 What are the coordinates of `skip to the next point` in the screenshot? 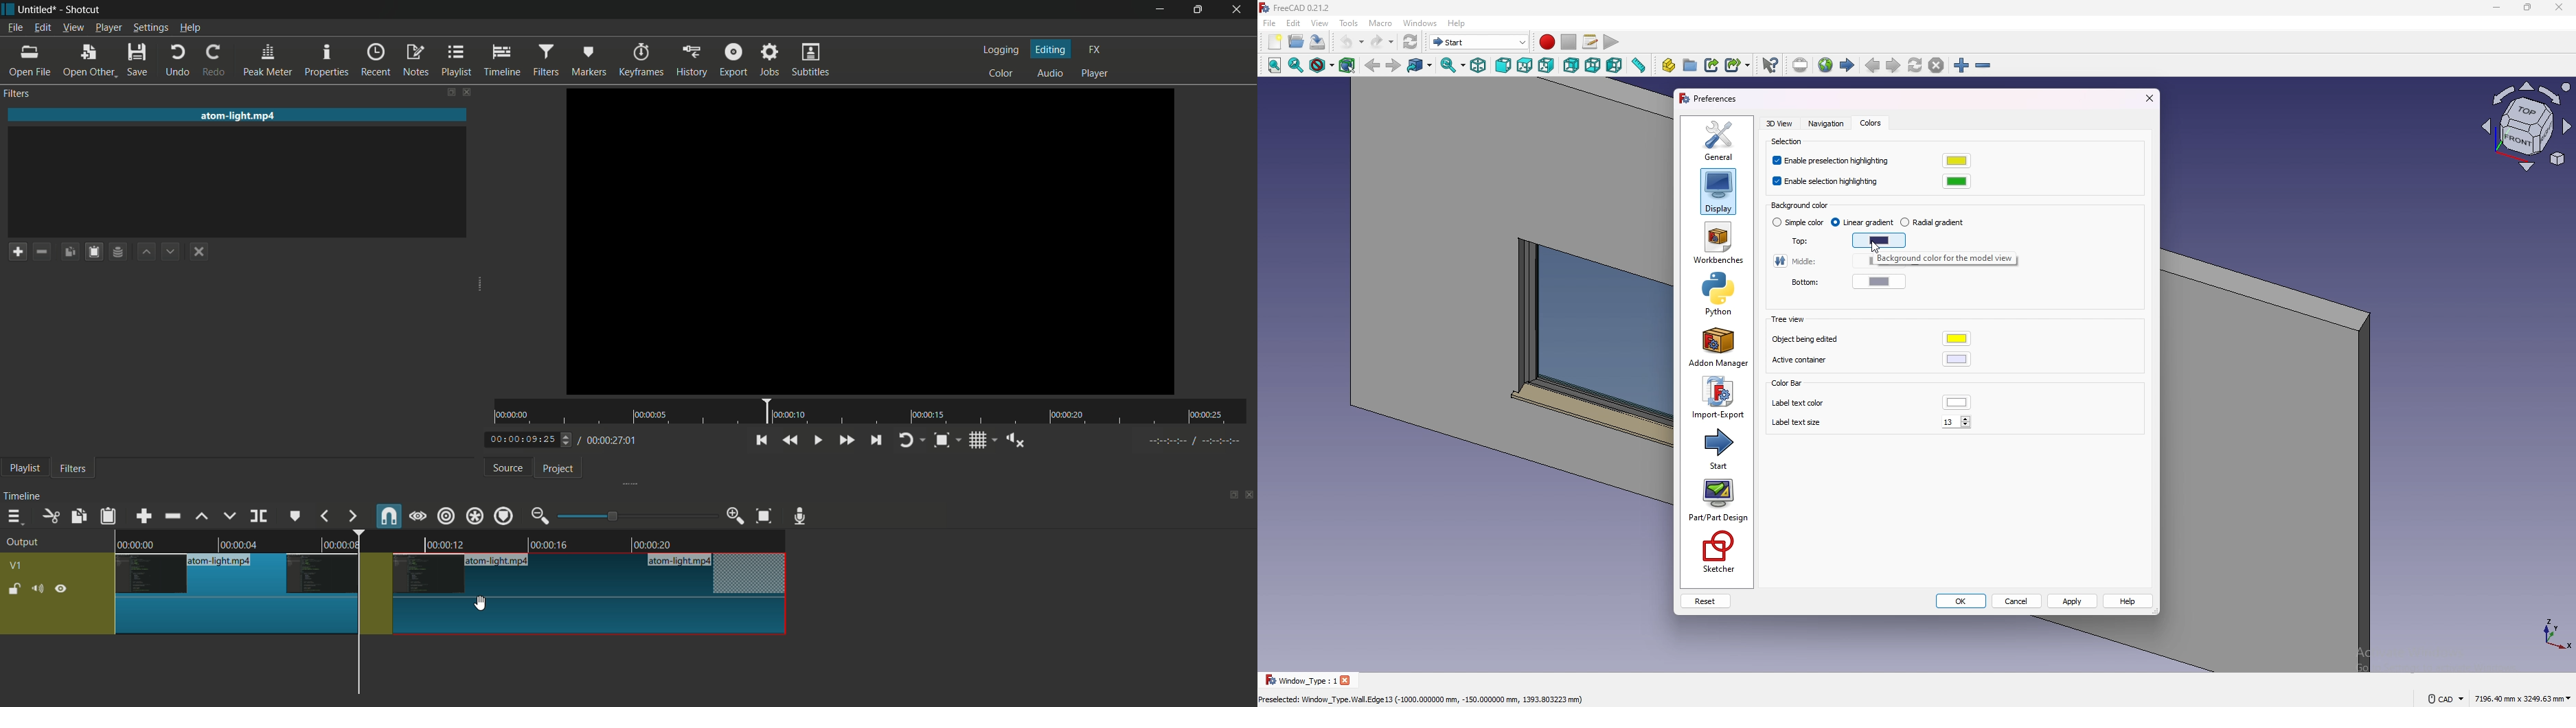 It's located at (878, 441).